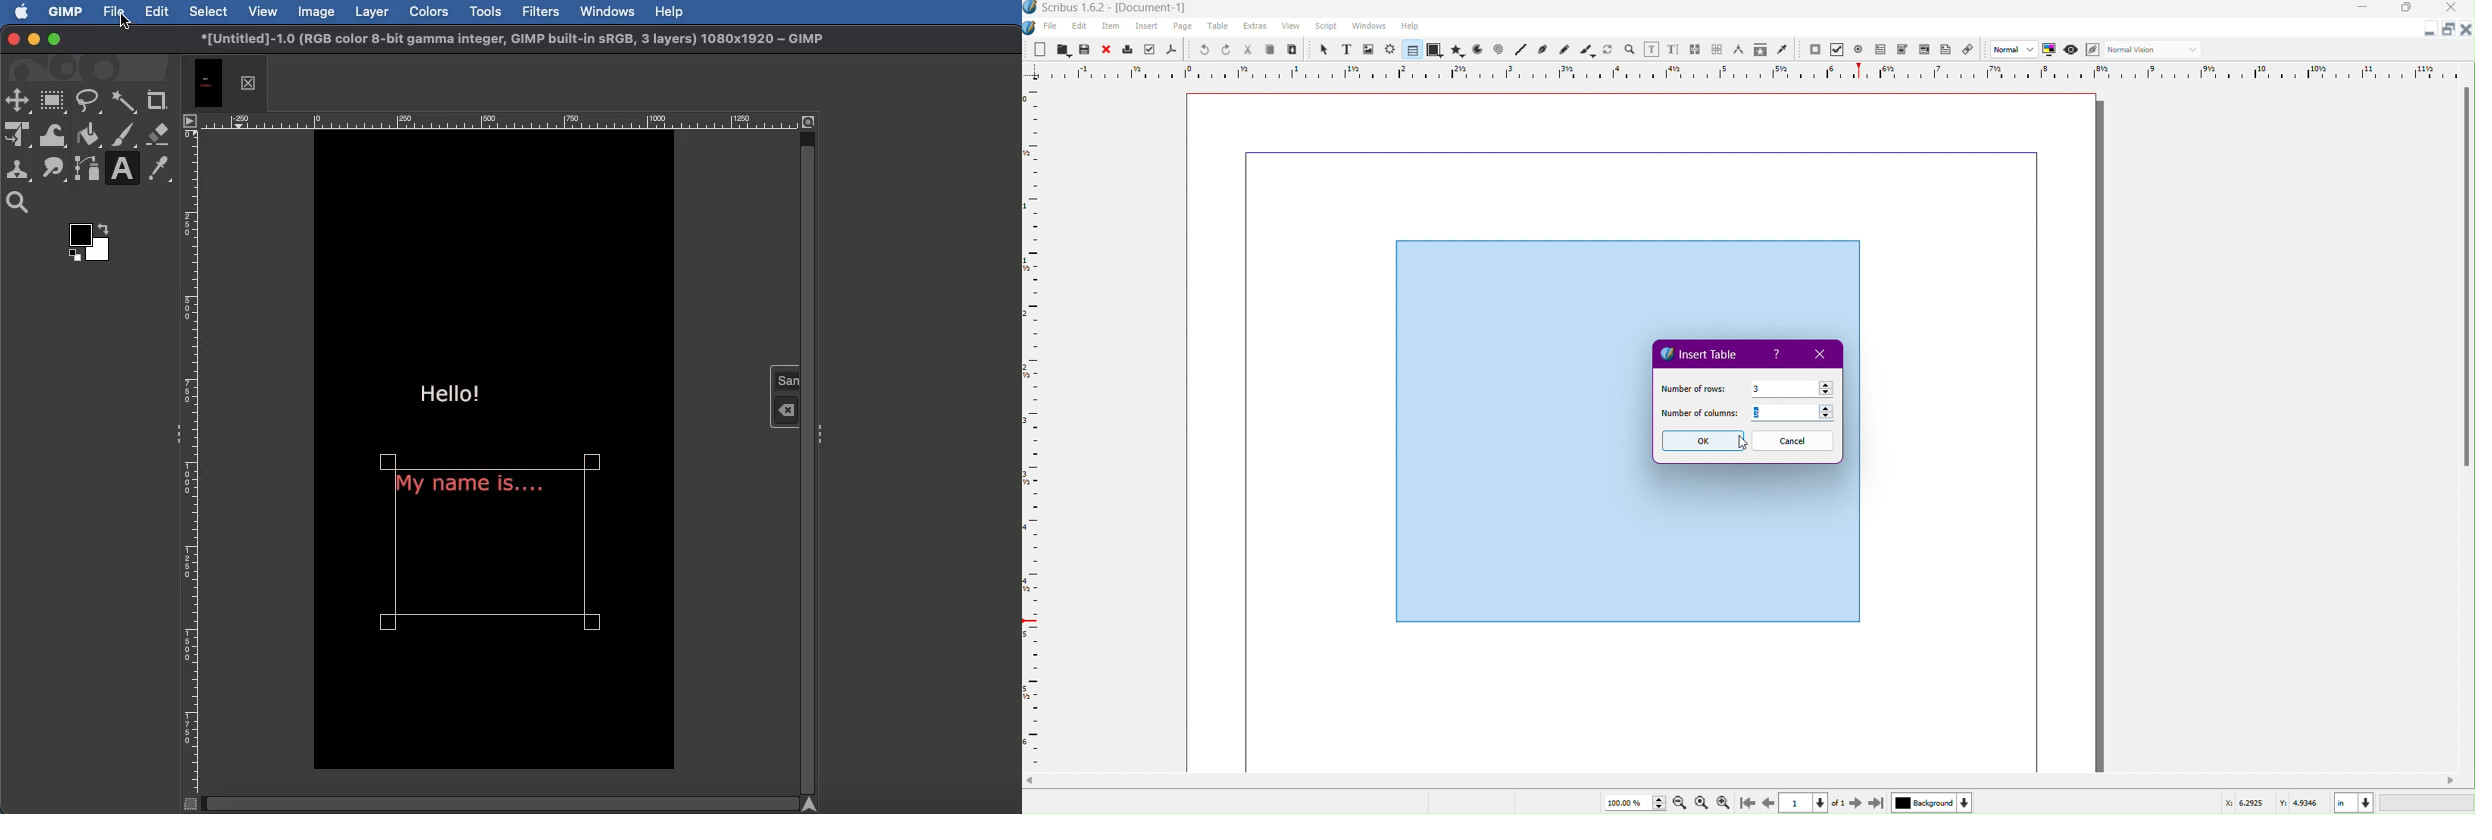 The image size is (2492, 840). I want to click on View, so click(1290, 29).